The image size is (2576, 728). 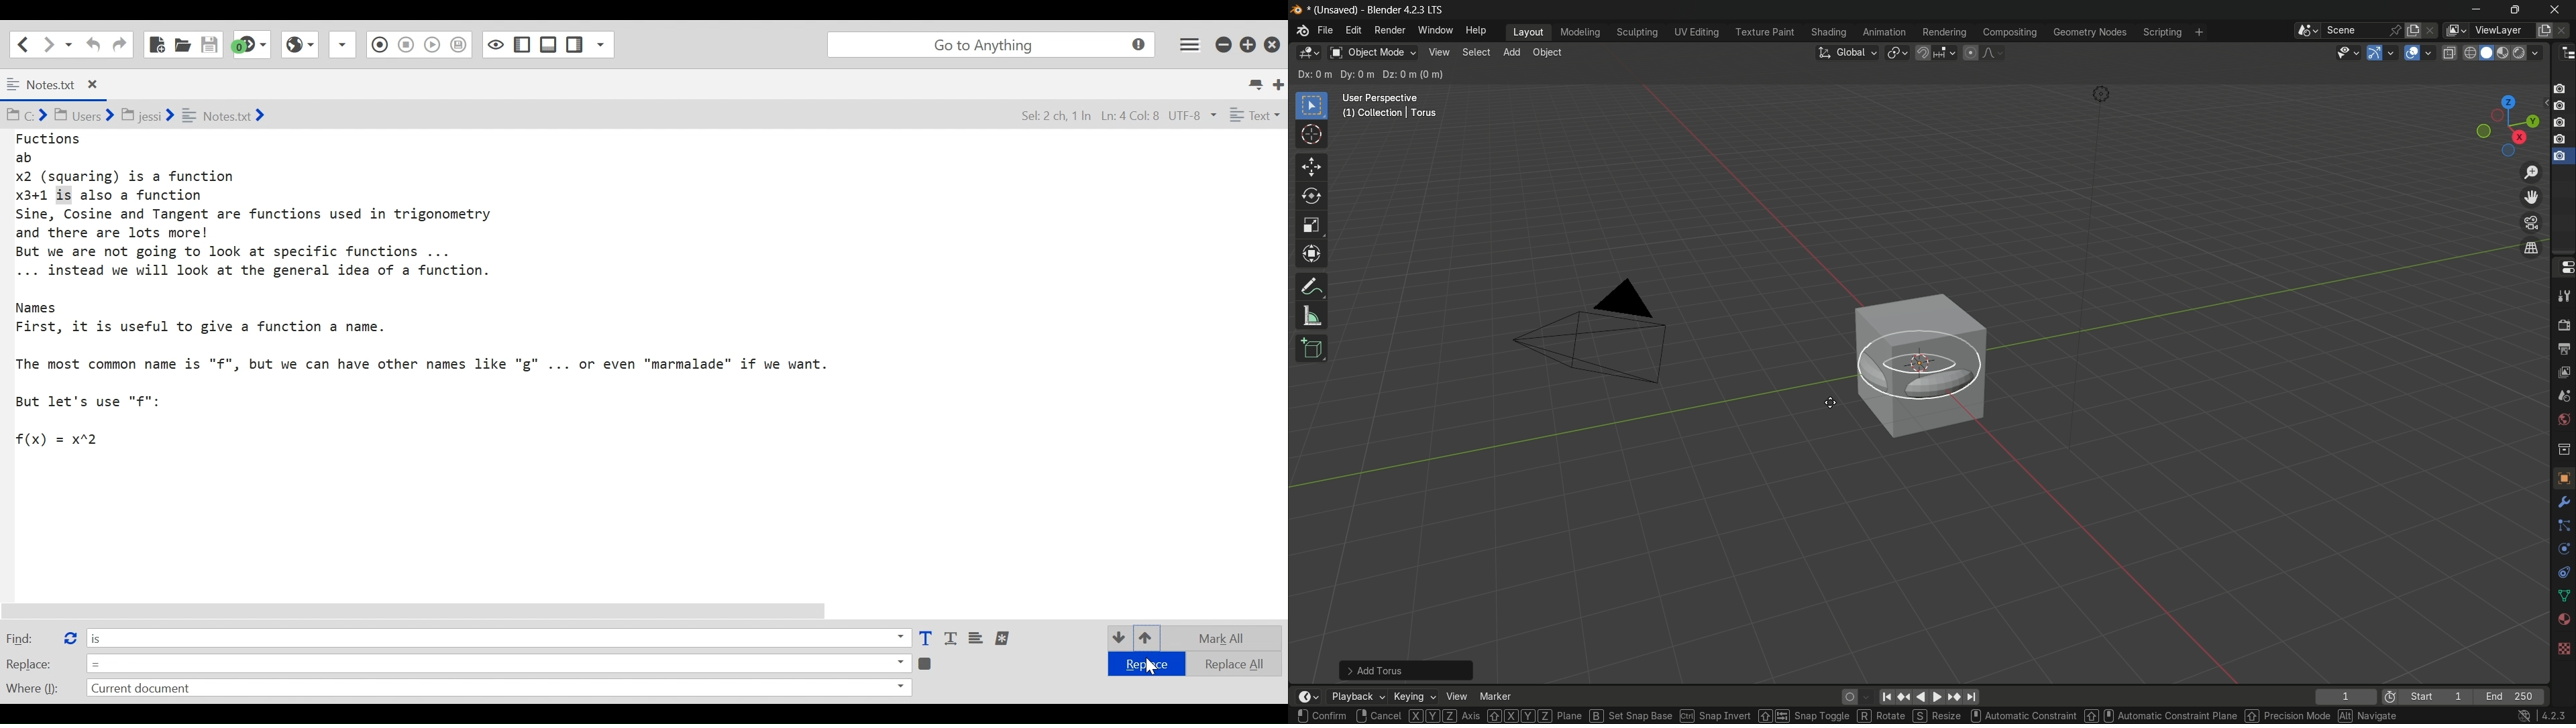 What do you see at coordinates (2561, 139) in the screenshot?
I see `layer 4` at bounding box center [2561, 139].